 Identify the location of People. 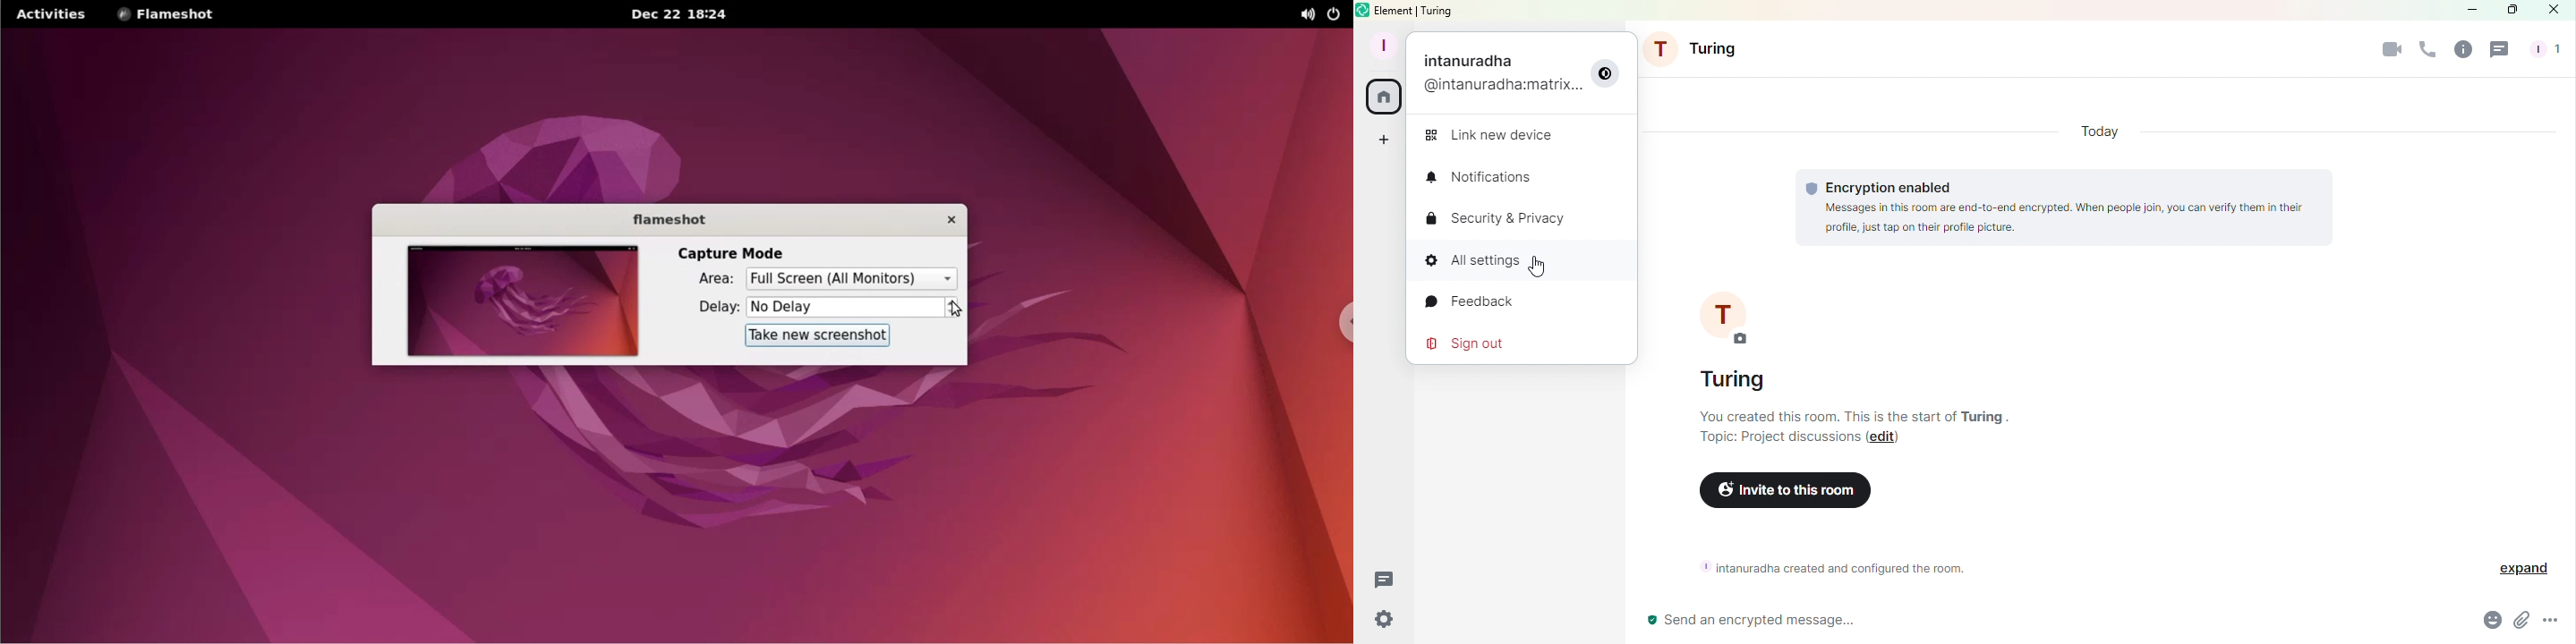
(2544, 50).